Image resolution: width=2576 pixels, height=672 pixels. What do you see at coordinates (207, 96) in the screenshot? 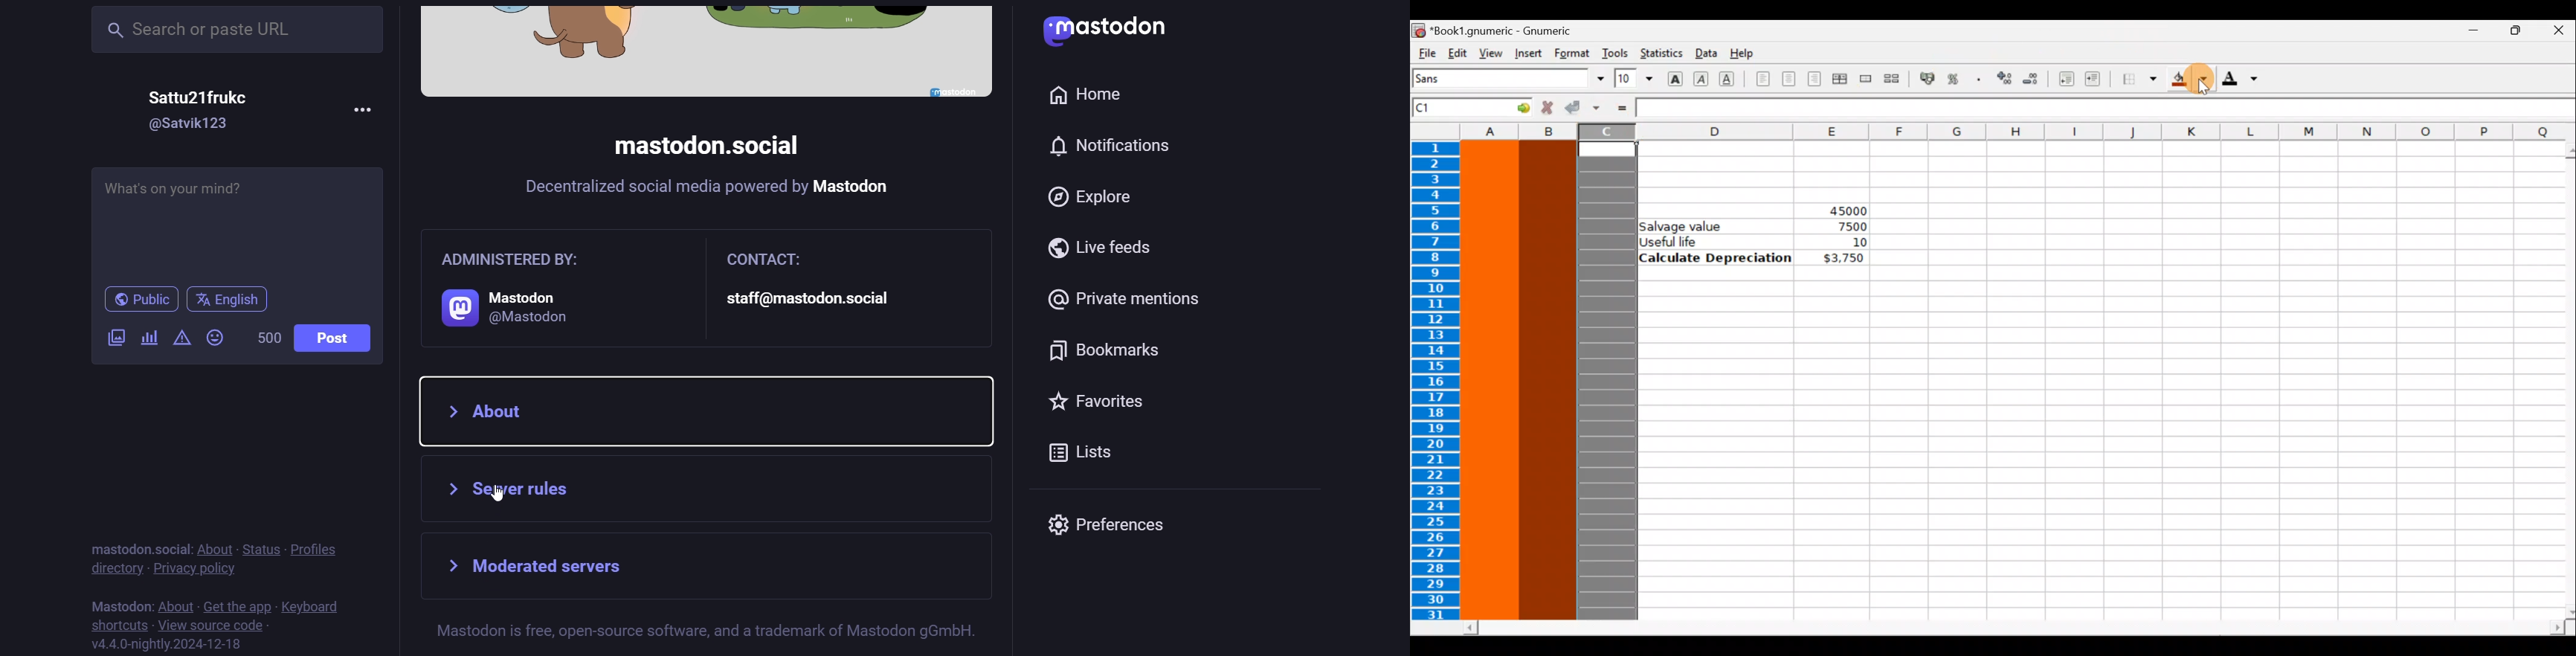
I see `name` at bounding box center [207, 96].